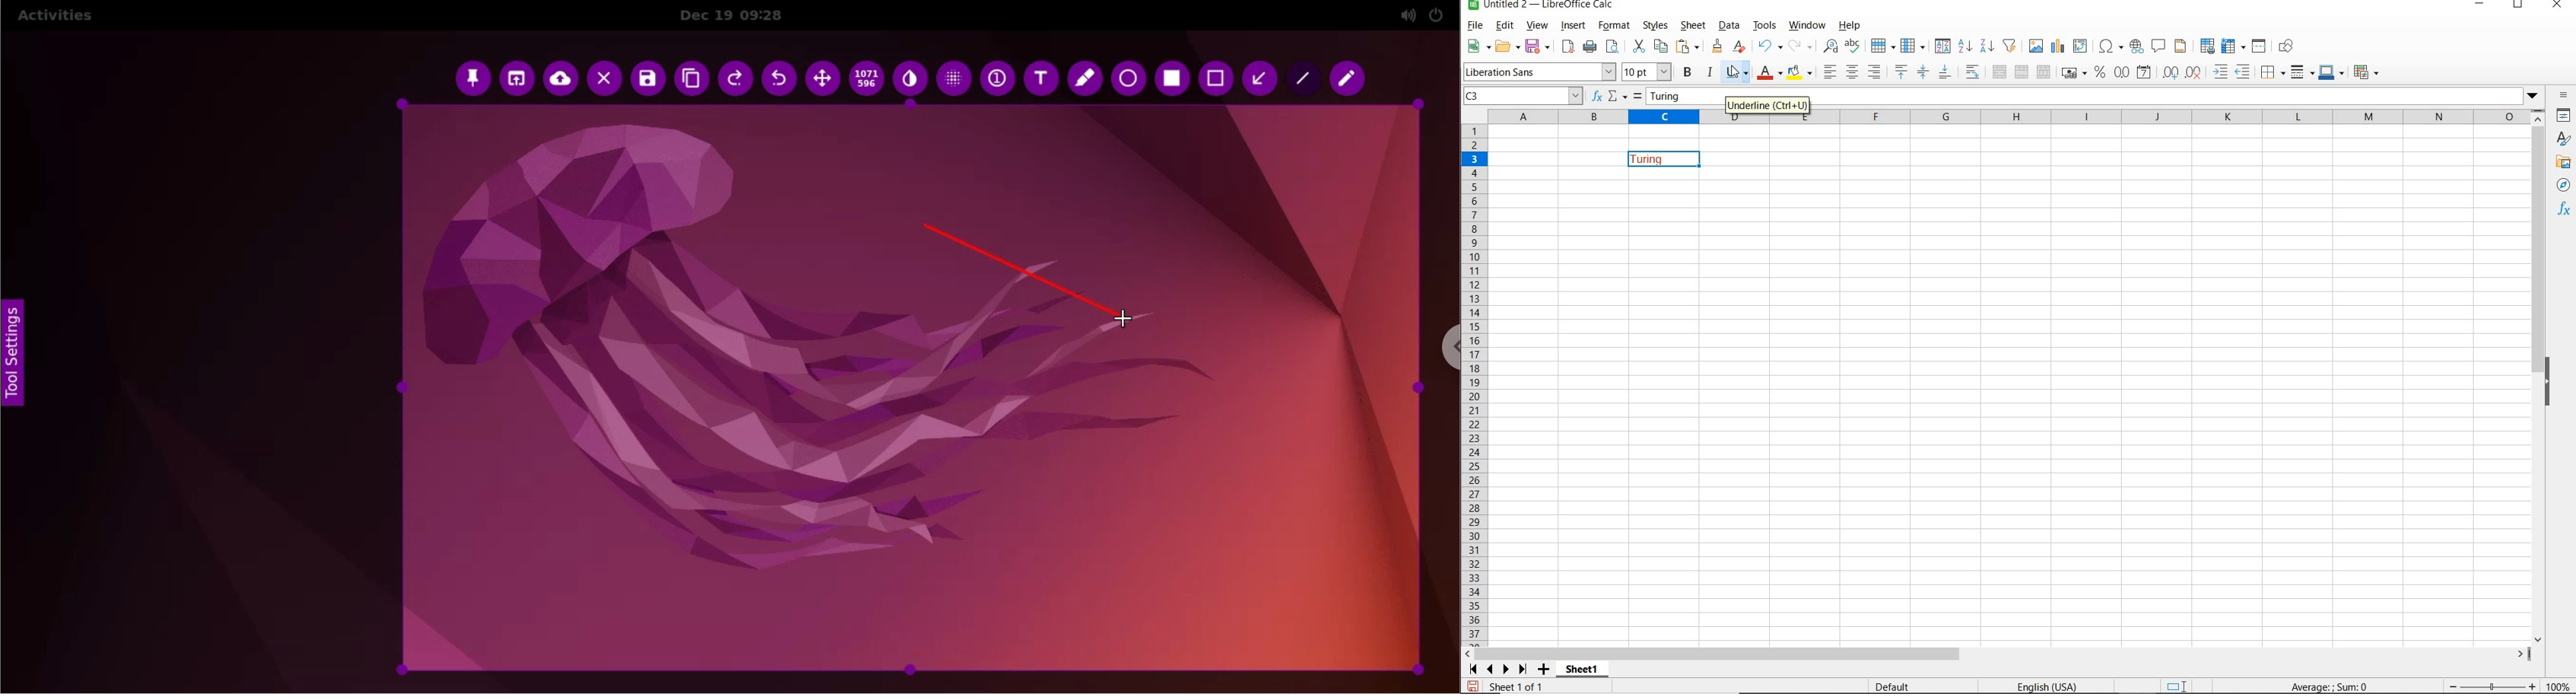 The image size is (2576, 700). I want to click on SHEET 1 OF 1, so click(1517, 687).